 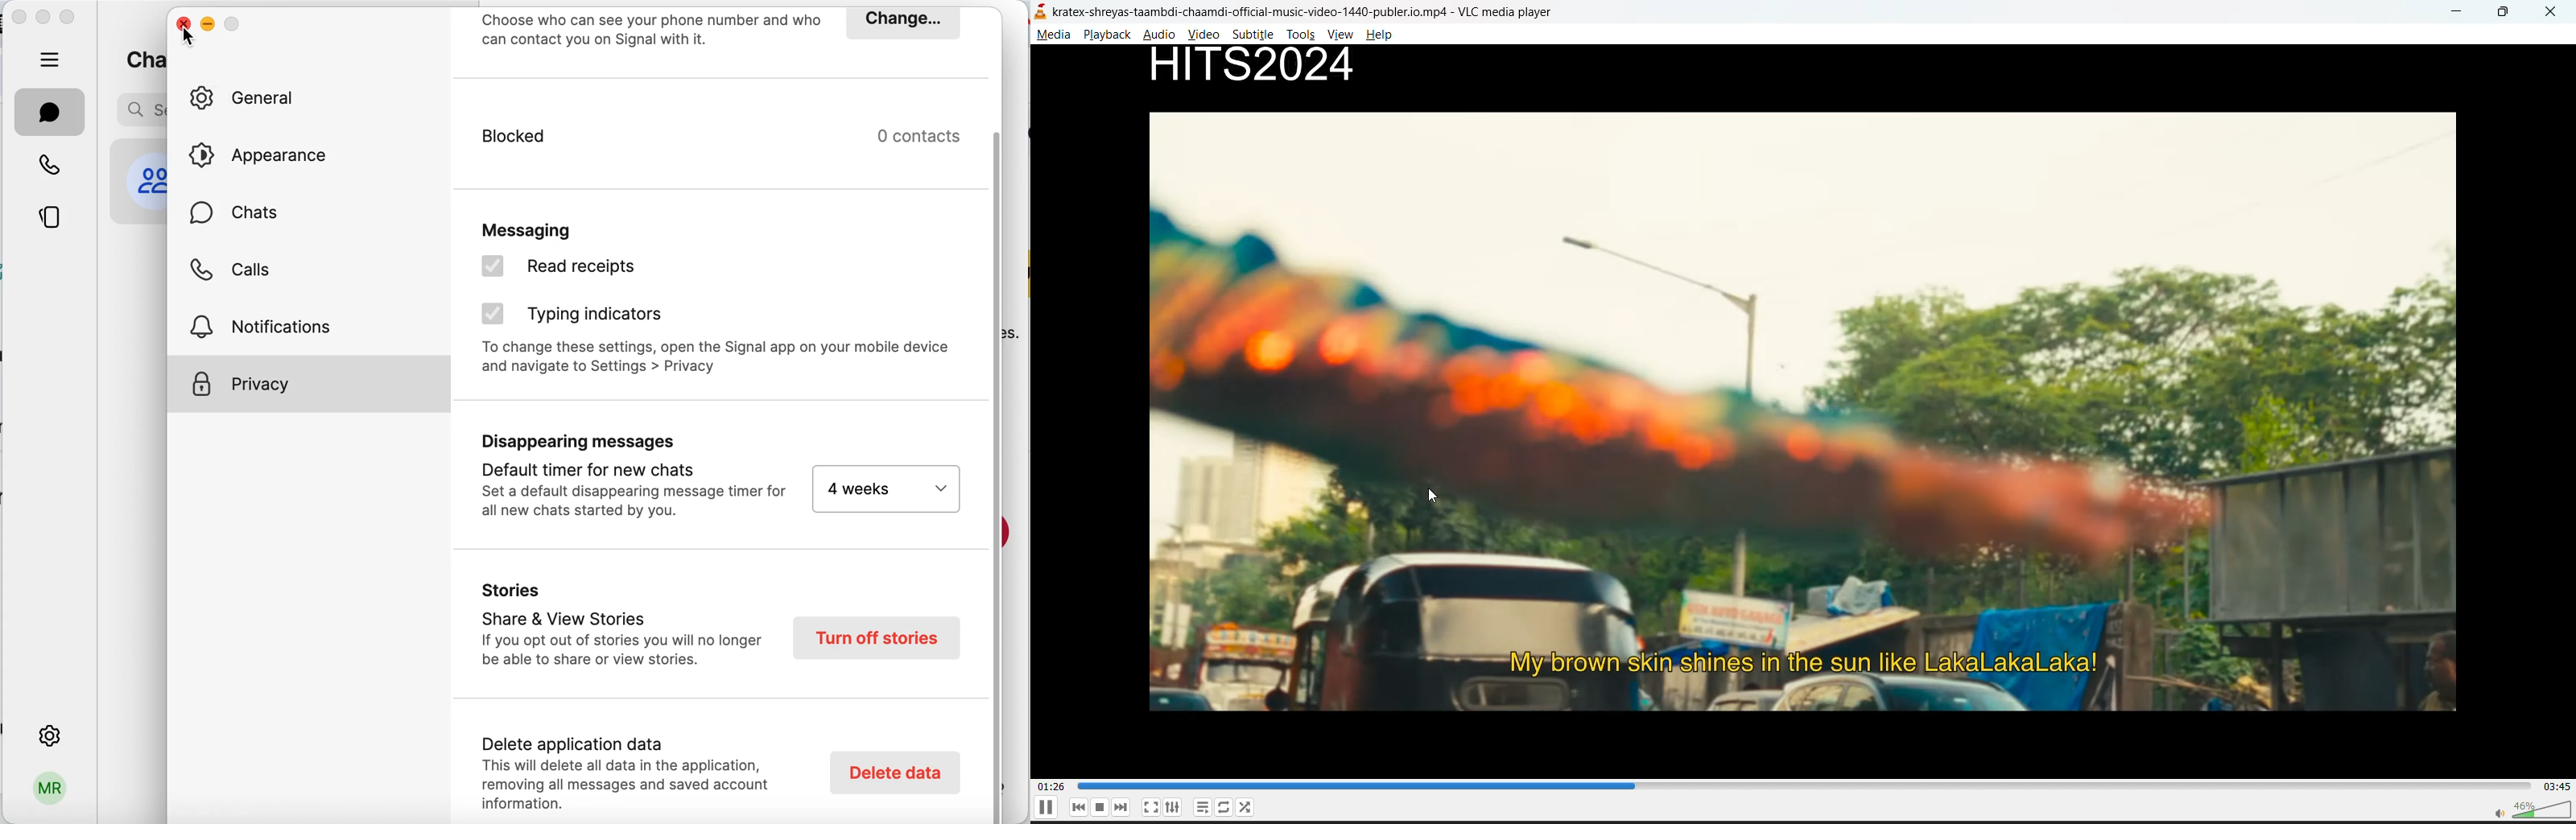 What do you see at coordinates (309, 384) in the screenshot?
I see `privacy` at bounding box center [309, 384].